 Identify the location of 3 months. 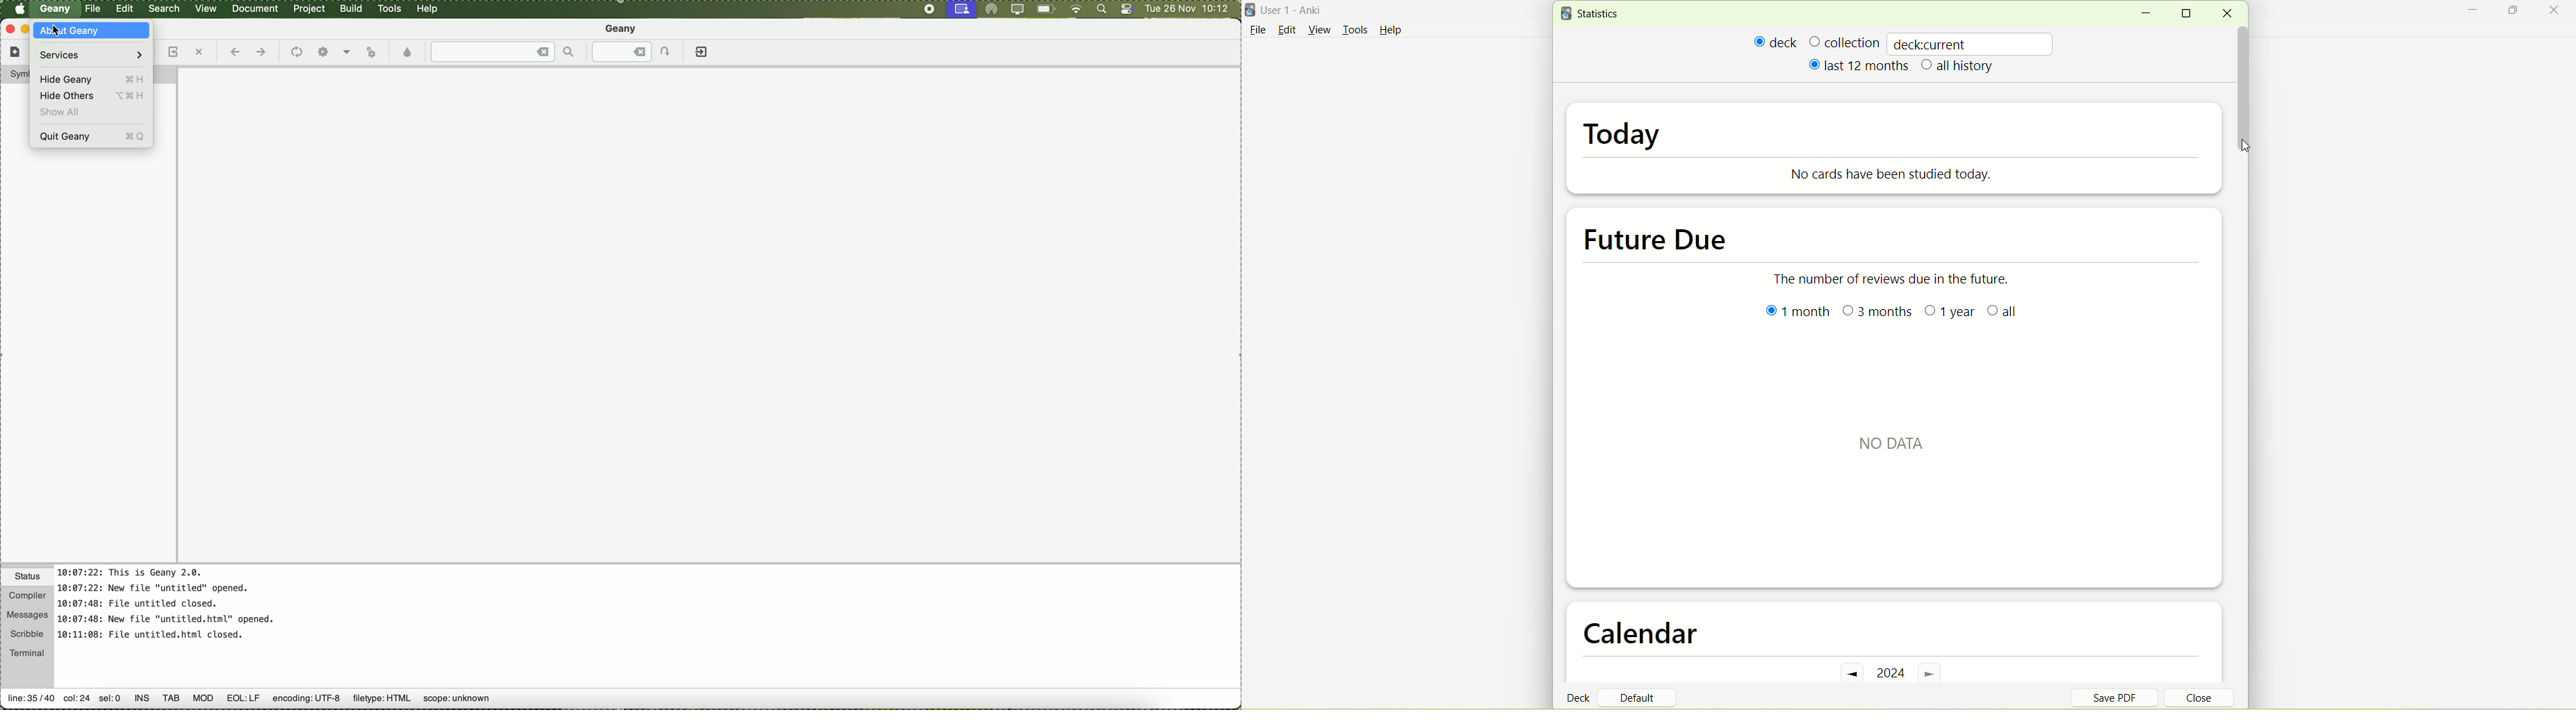
(1878, 313).